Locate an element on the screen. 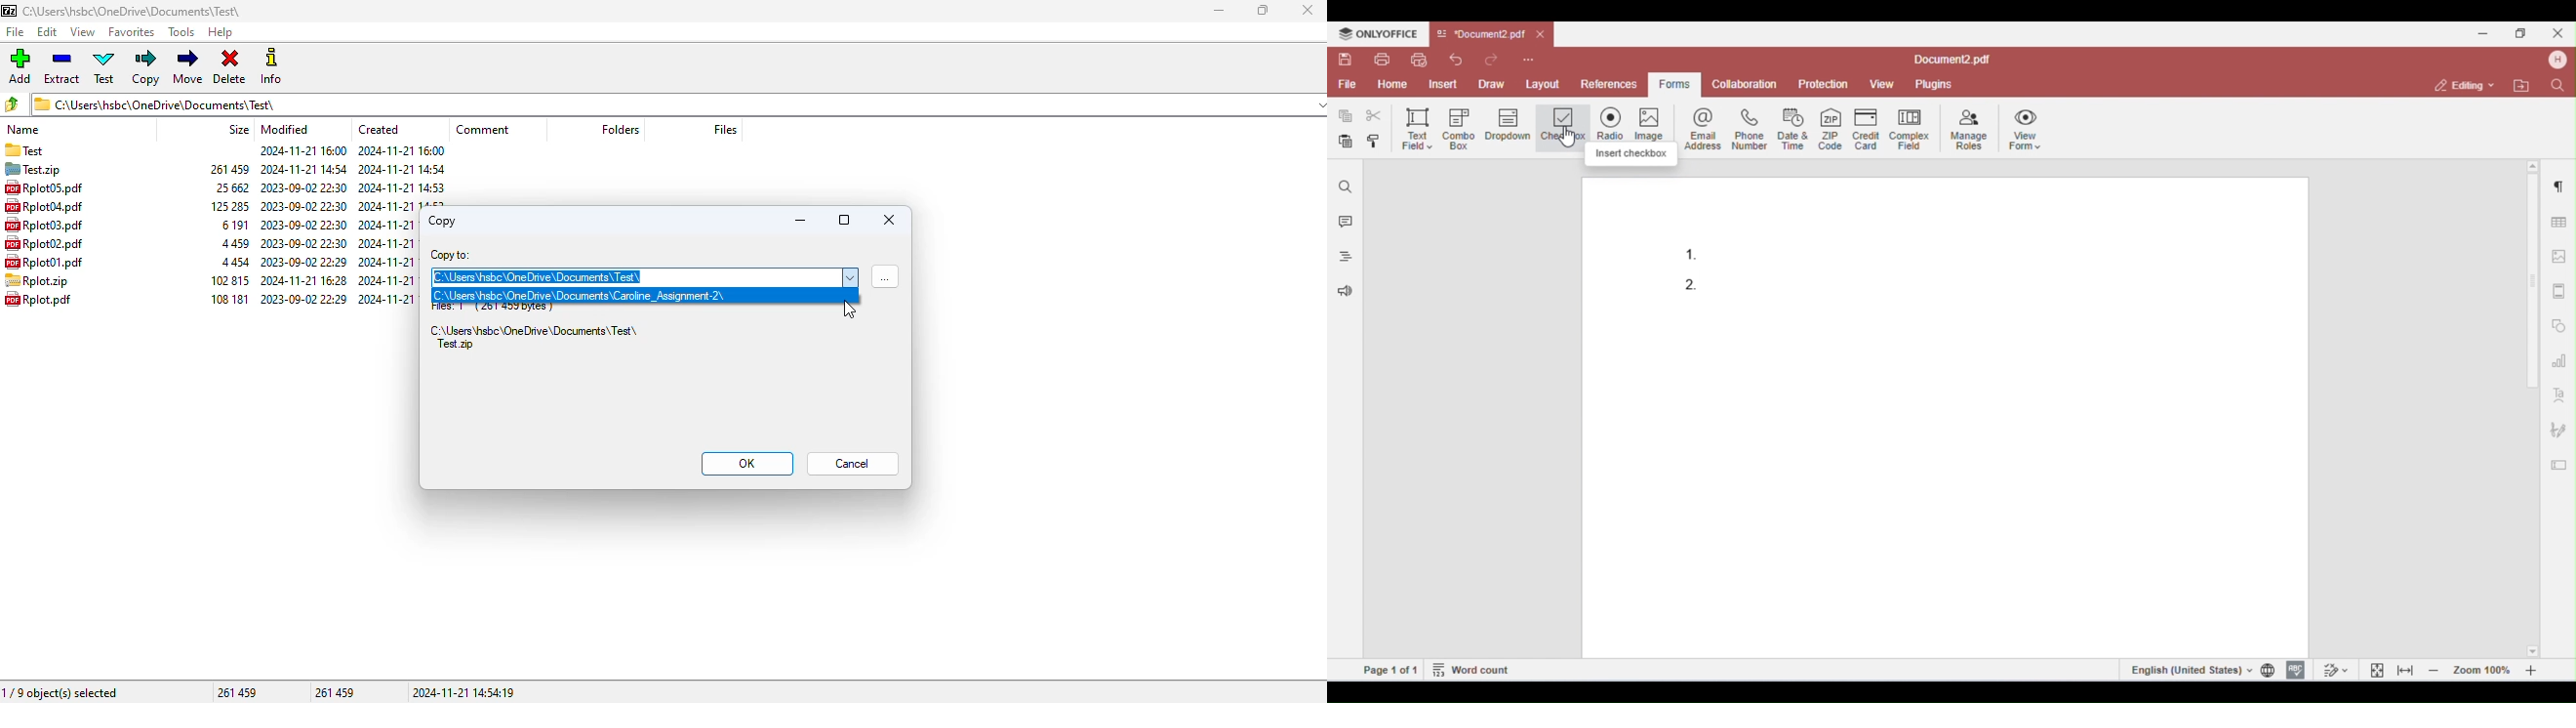  minimize is located at coordinates (1217, 11).